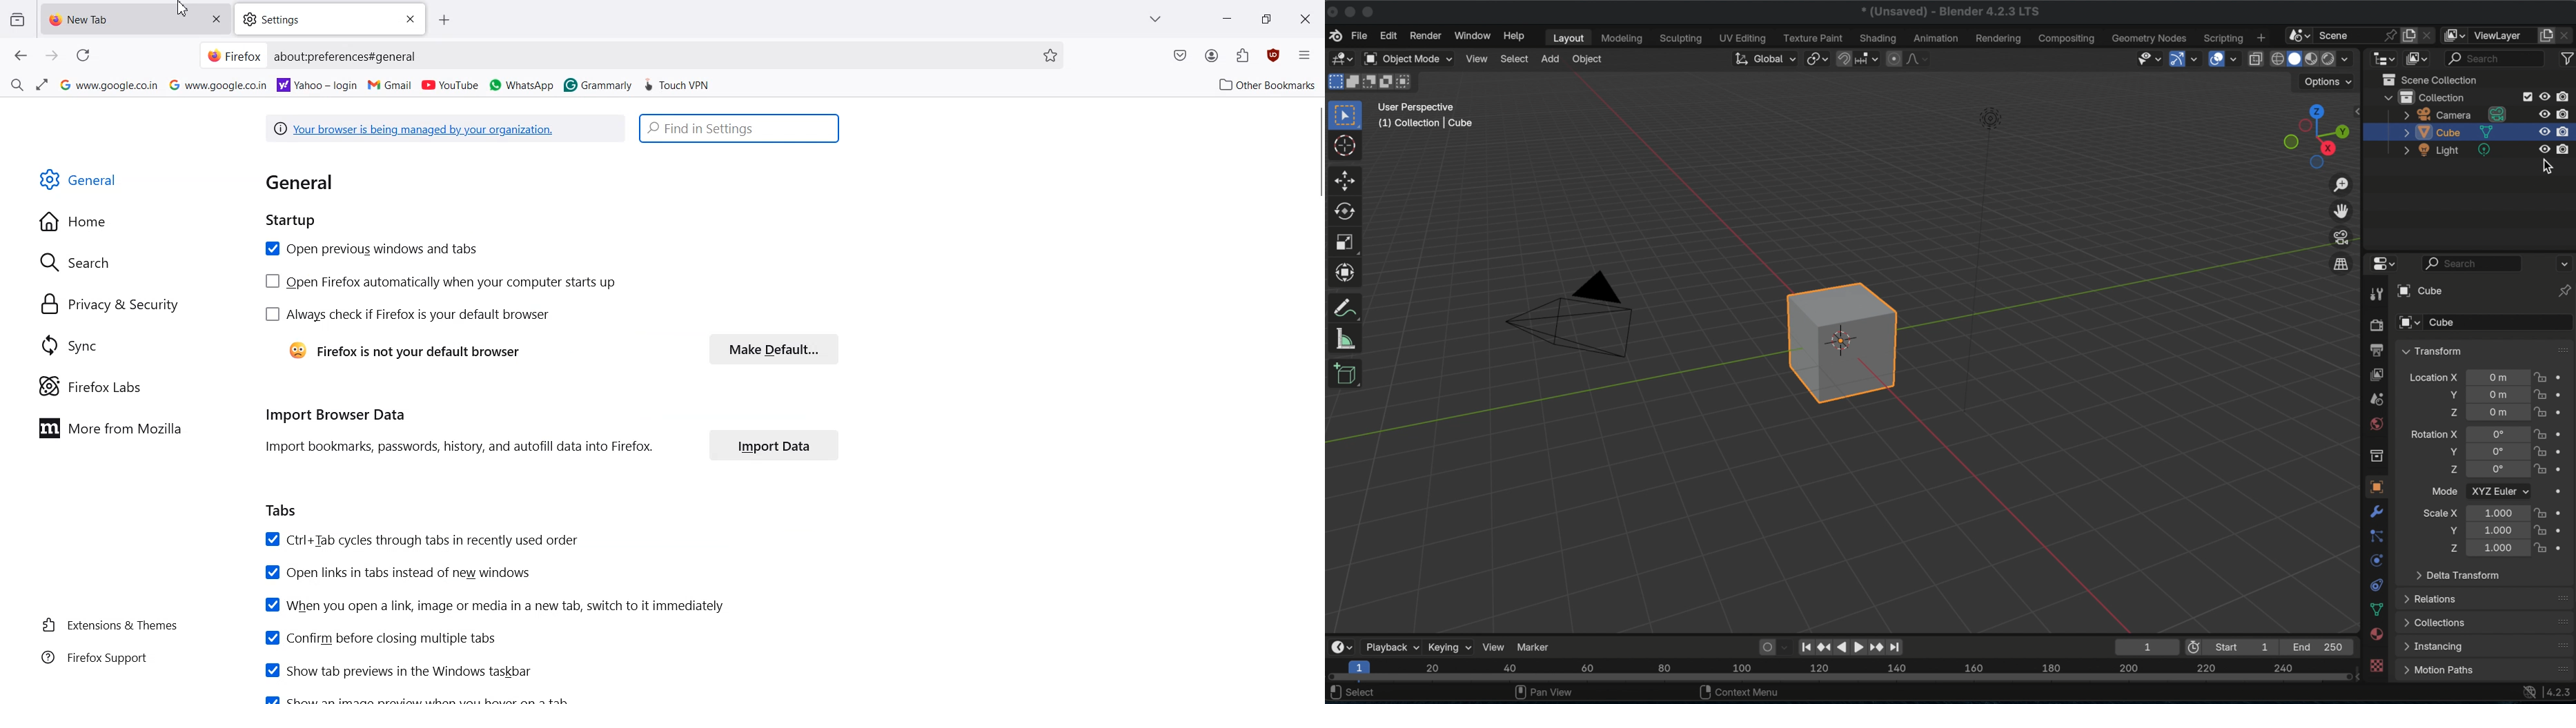  What do you see at coordinates (2376, 559) in the screenshot?
I see `physics` at bounding box center [2376, 559].